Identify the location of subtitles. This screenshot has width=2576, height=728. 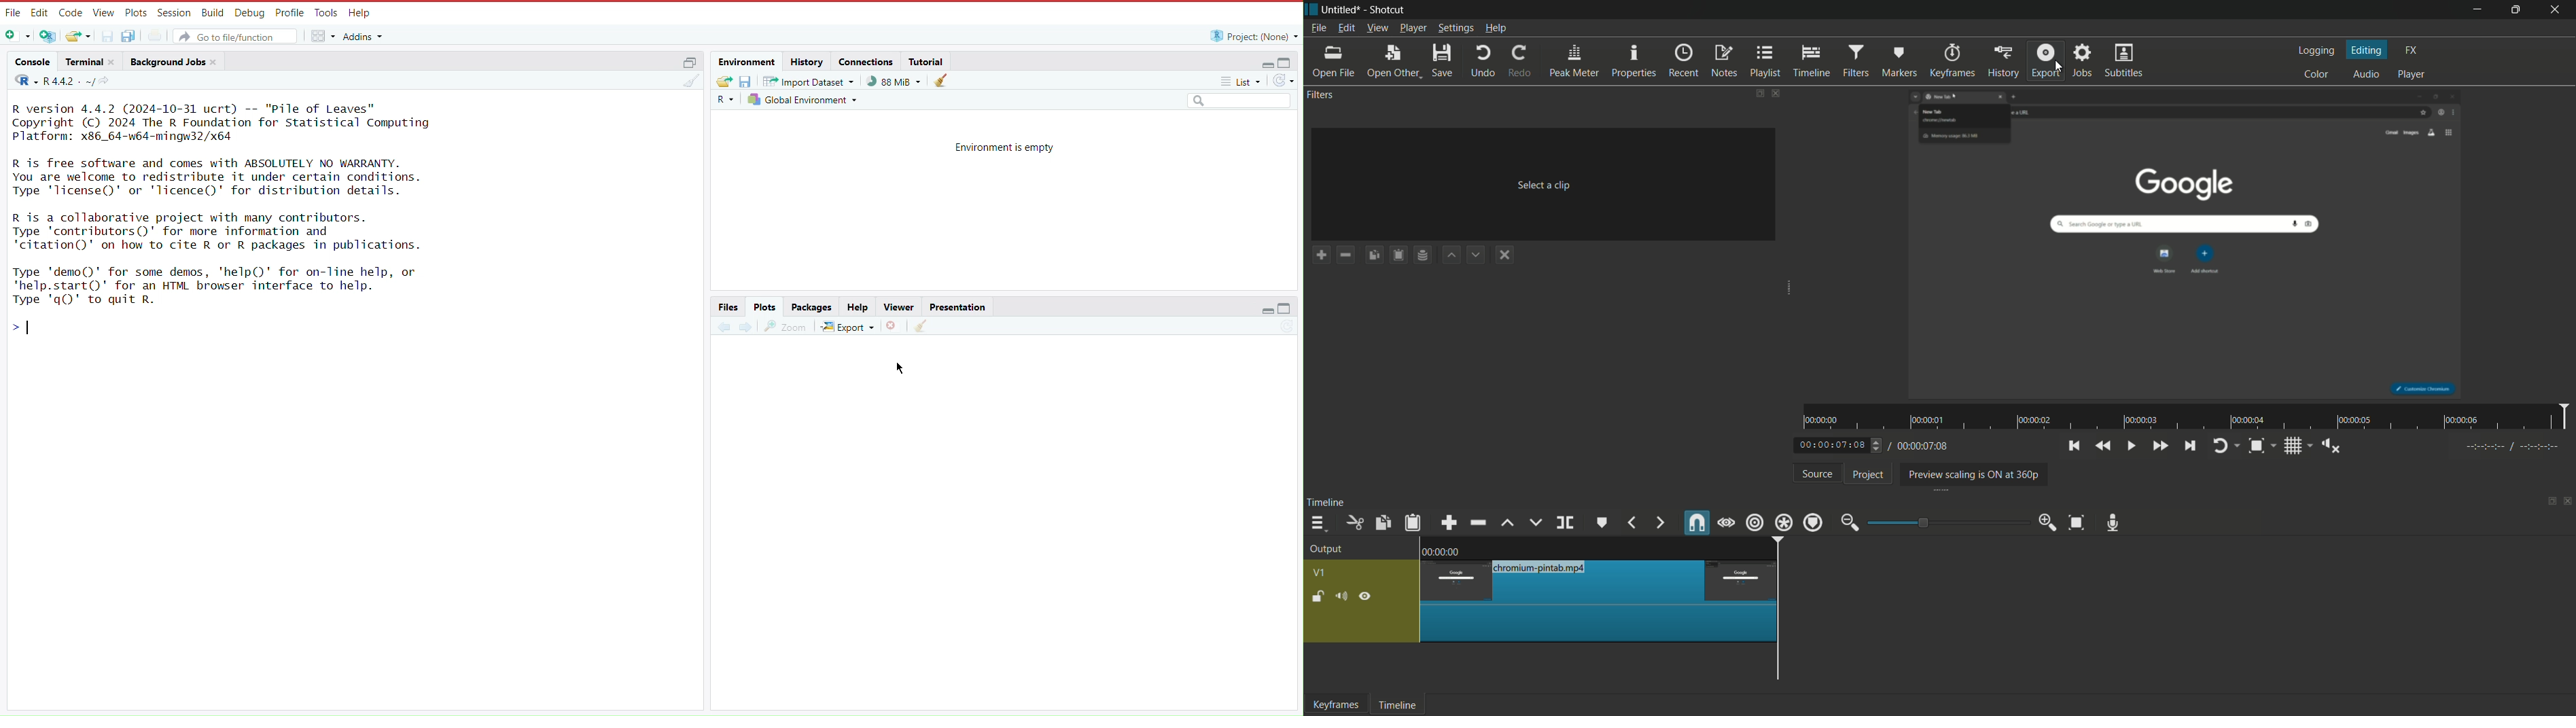
(2126, 60).